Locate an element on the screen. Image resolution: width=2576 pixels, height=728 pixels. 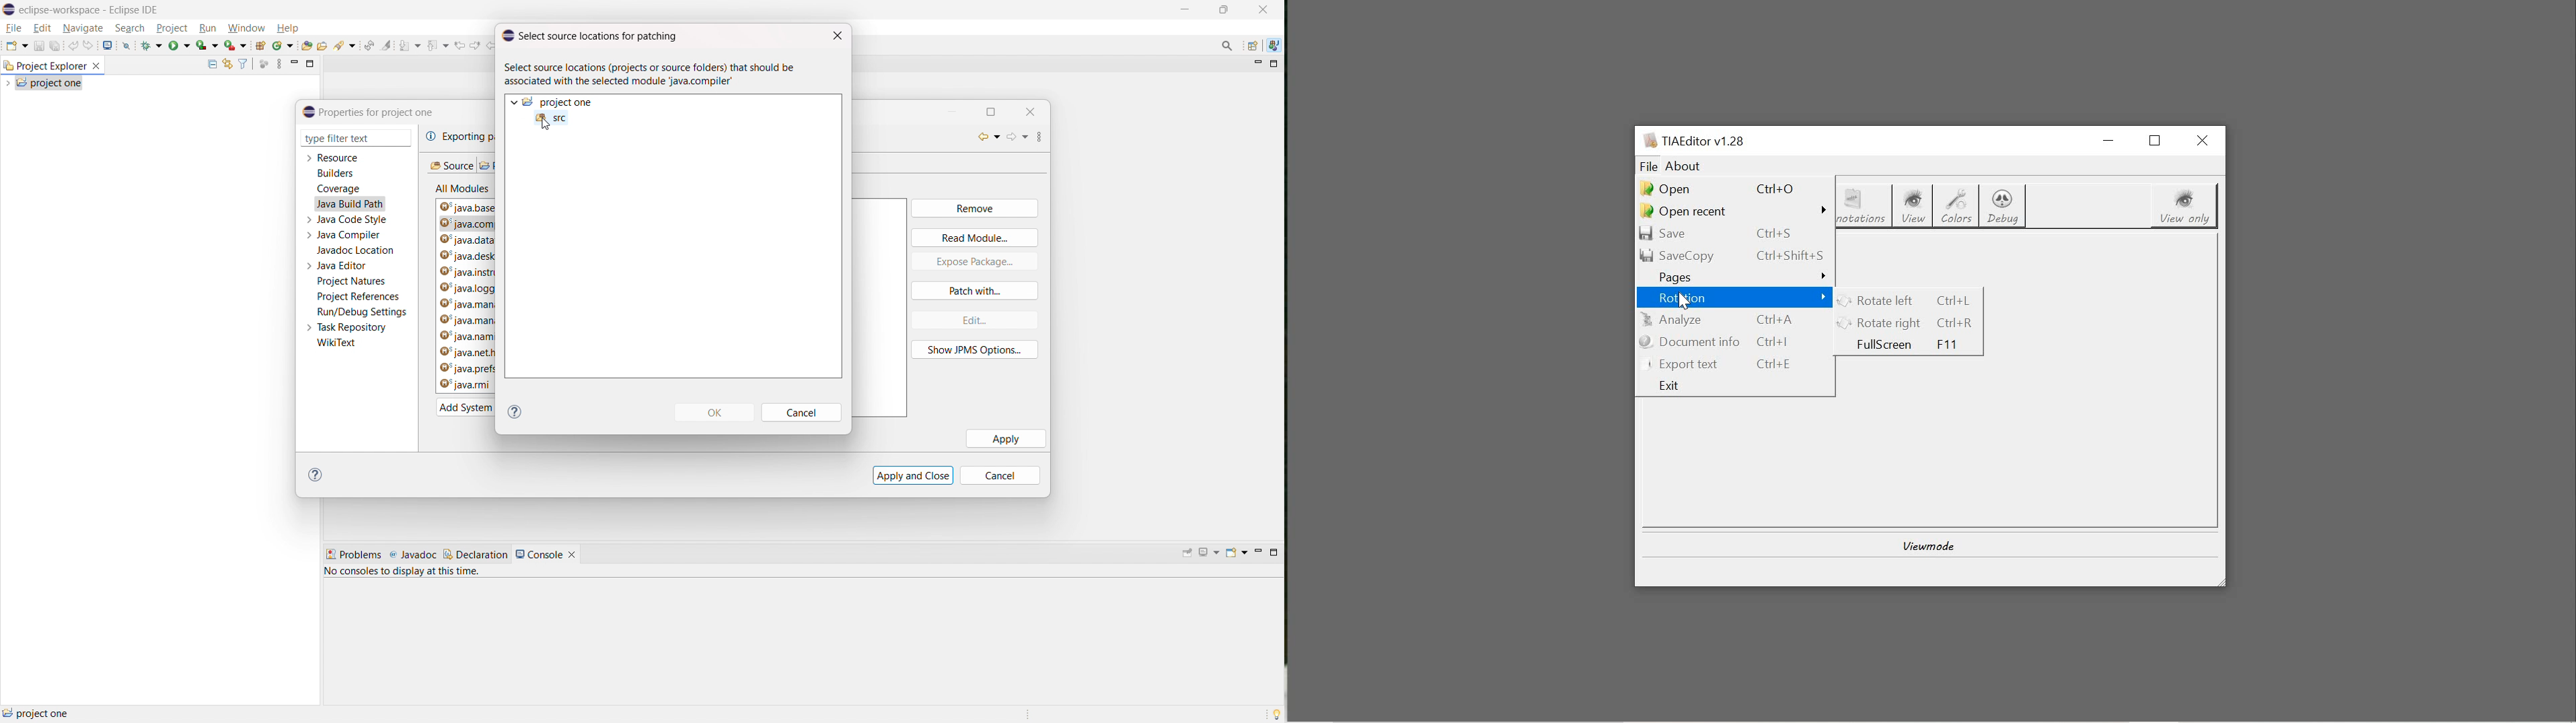
problems is located at coordinates (353, 555).